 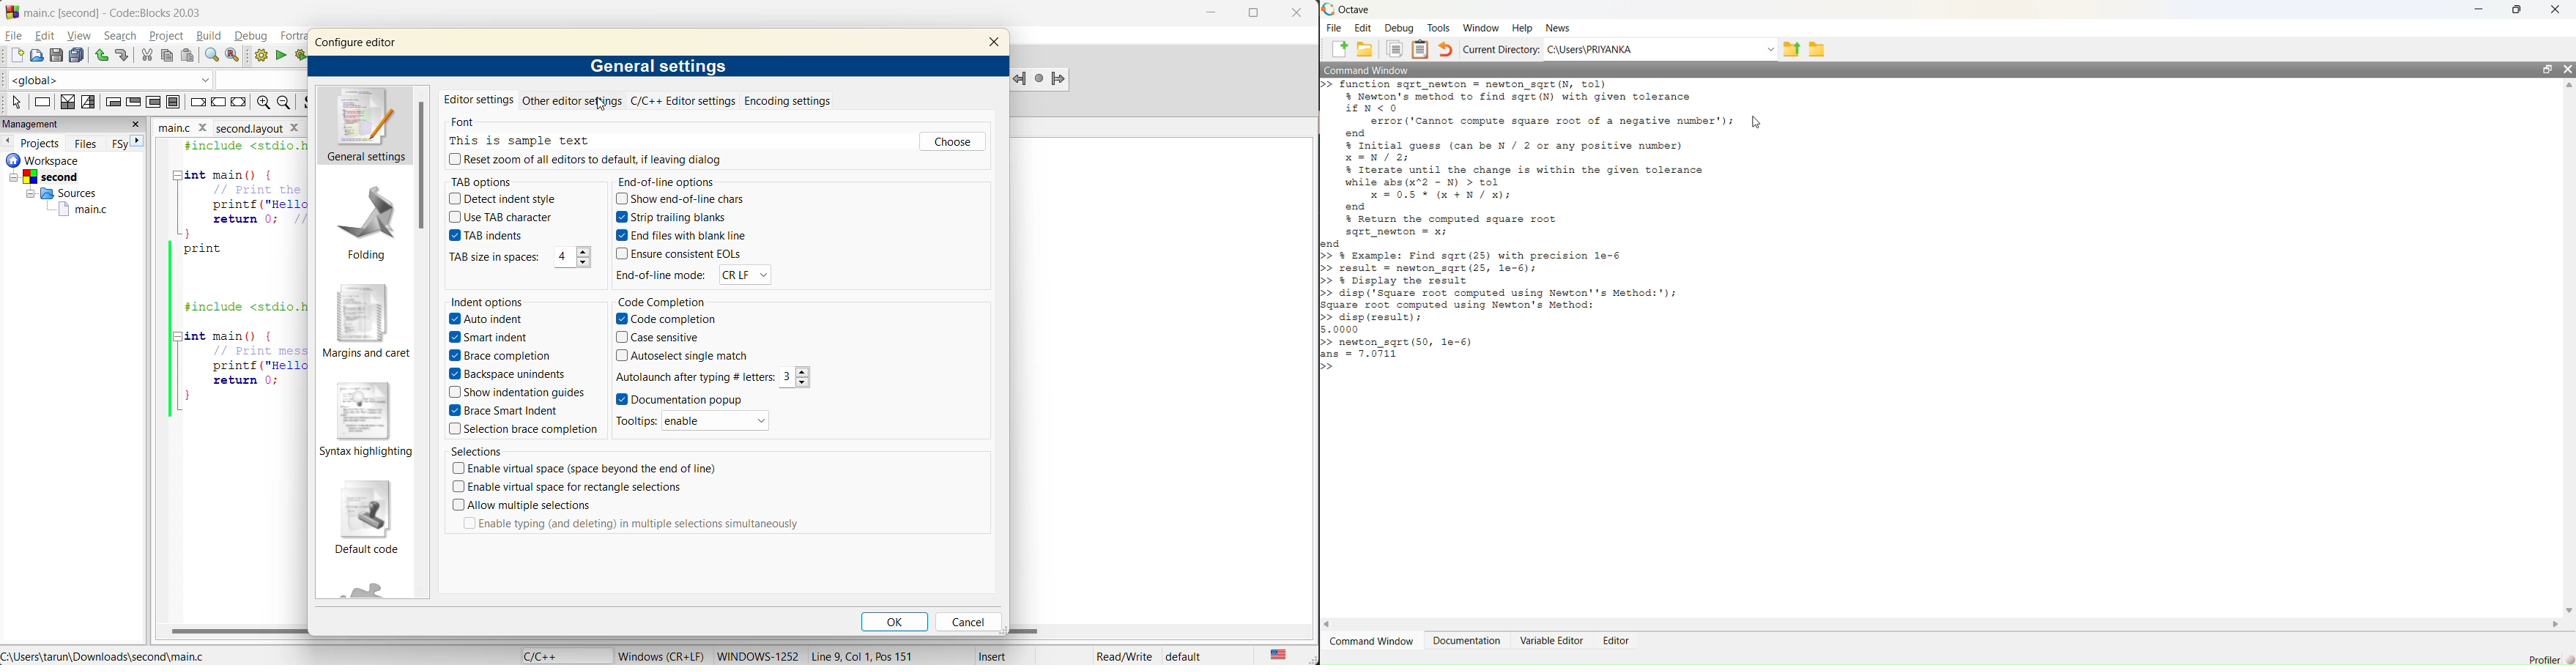 I want to click on vertical scroll bar, so click(x=420, y=165).